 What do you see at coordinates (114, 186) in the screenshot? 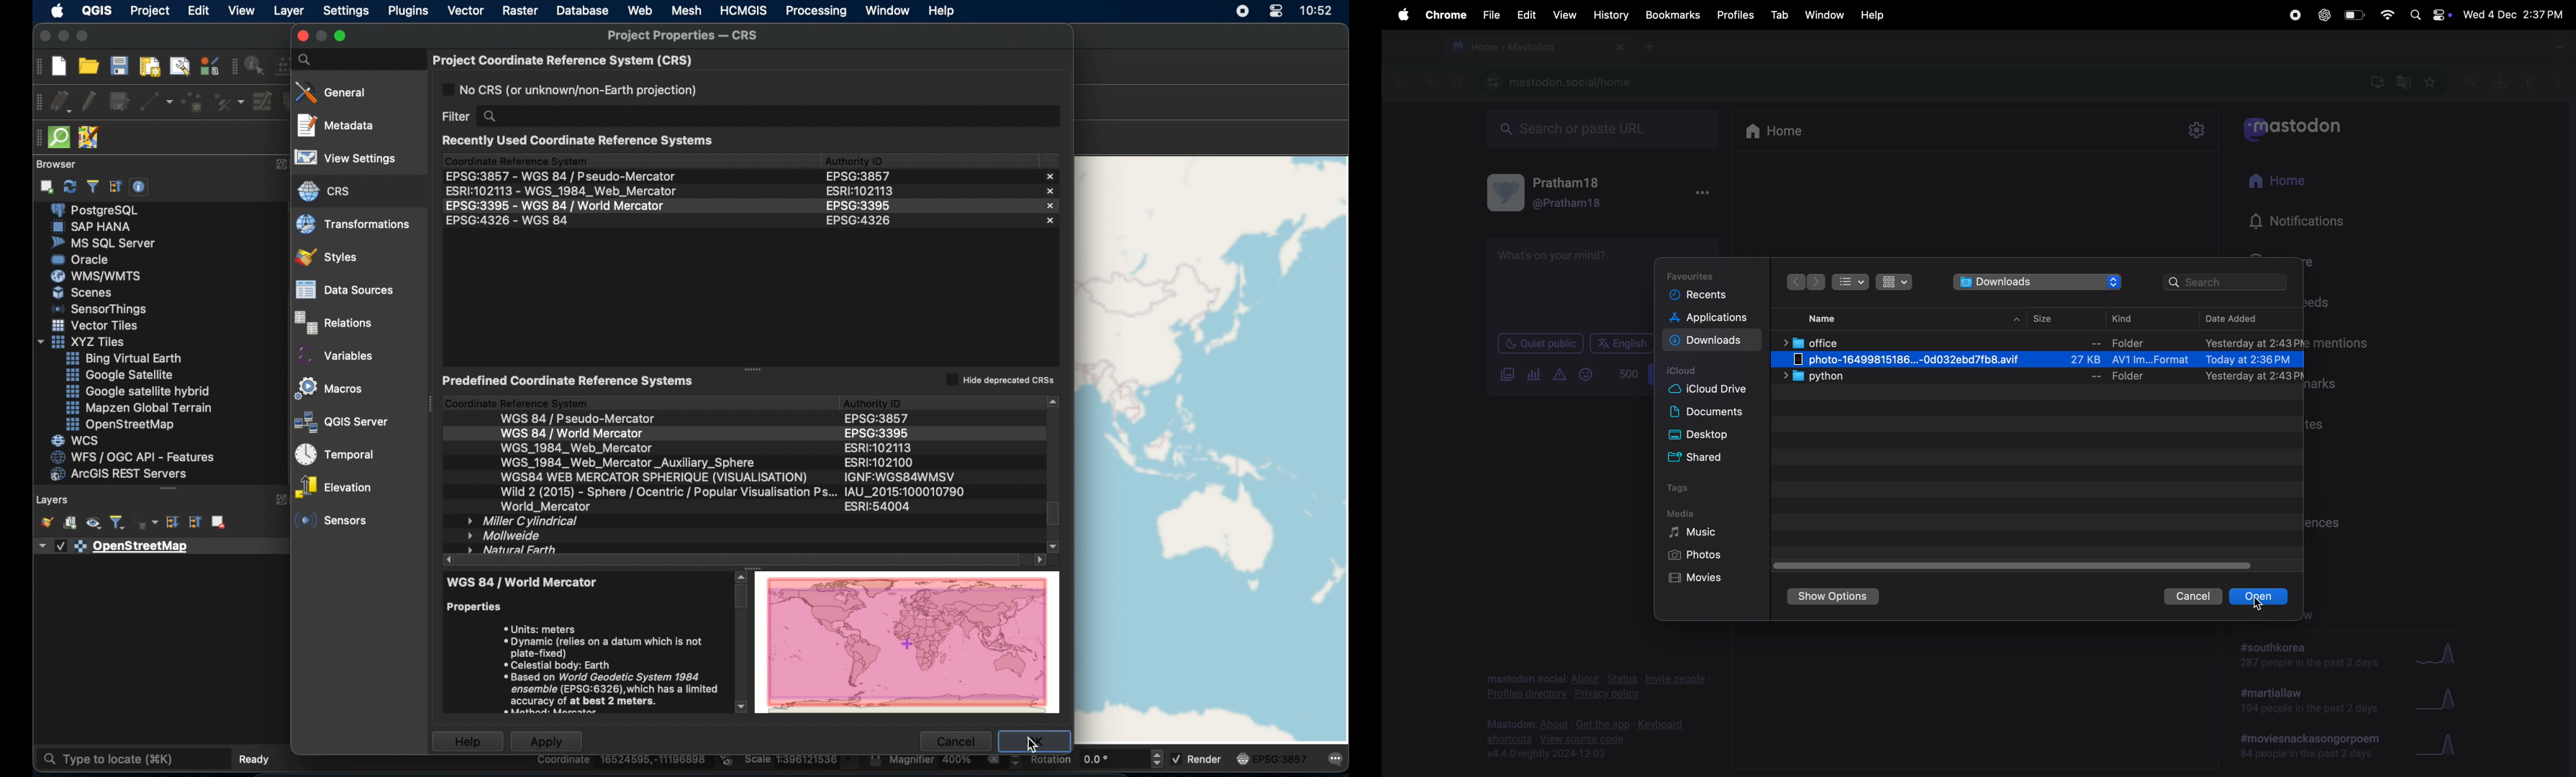
I see `collapse all` at bounding box center [114, 186].